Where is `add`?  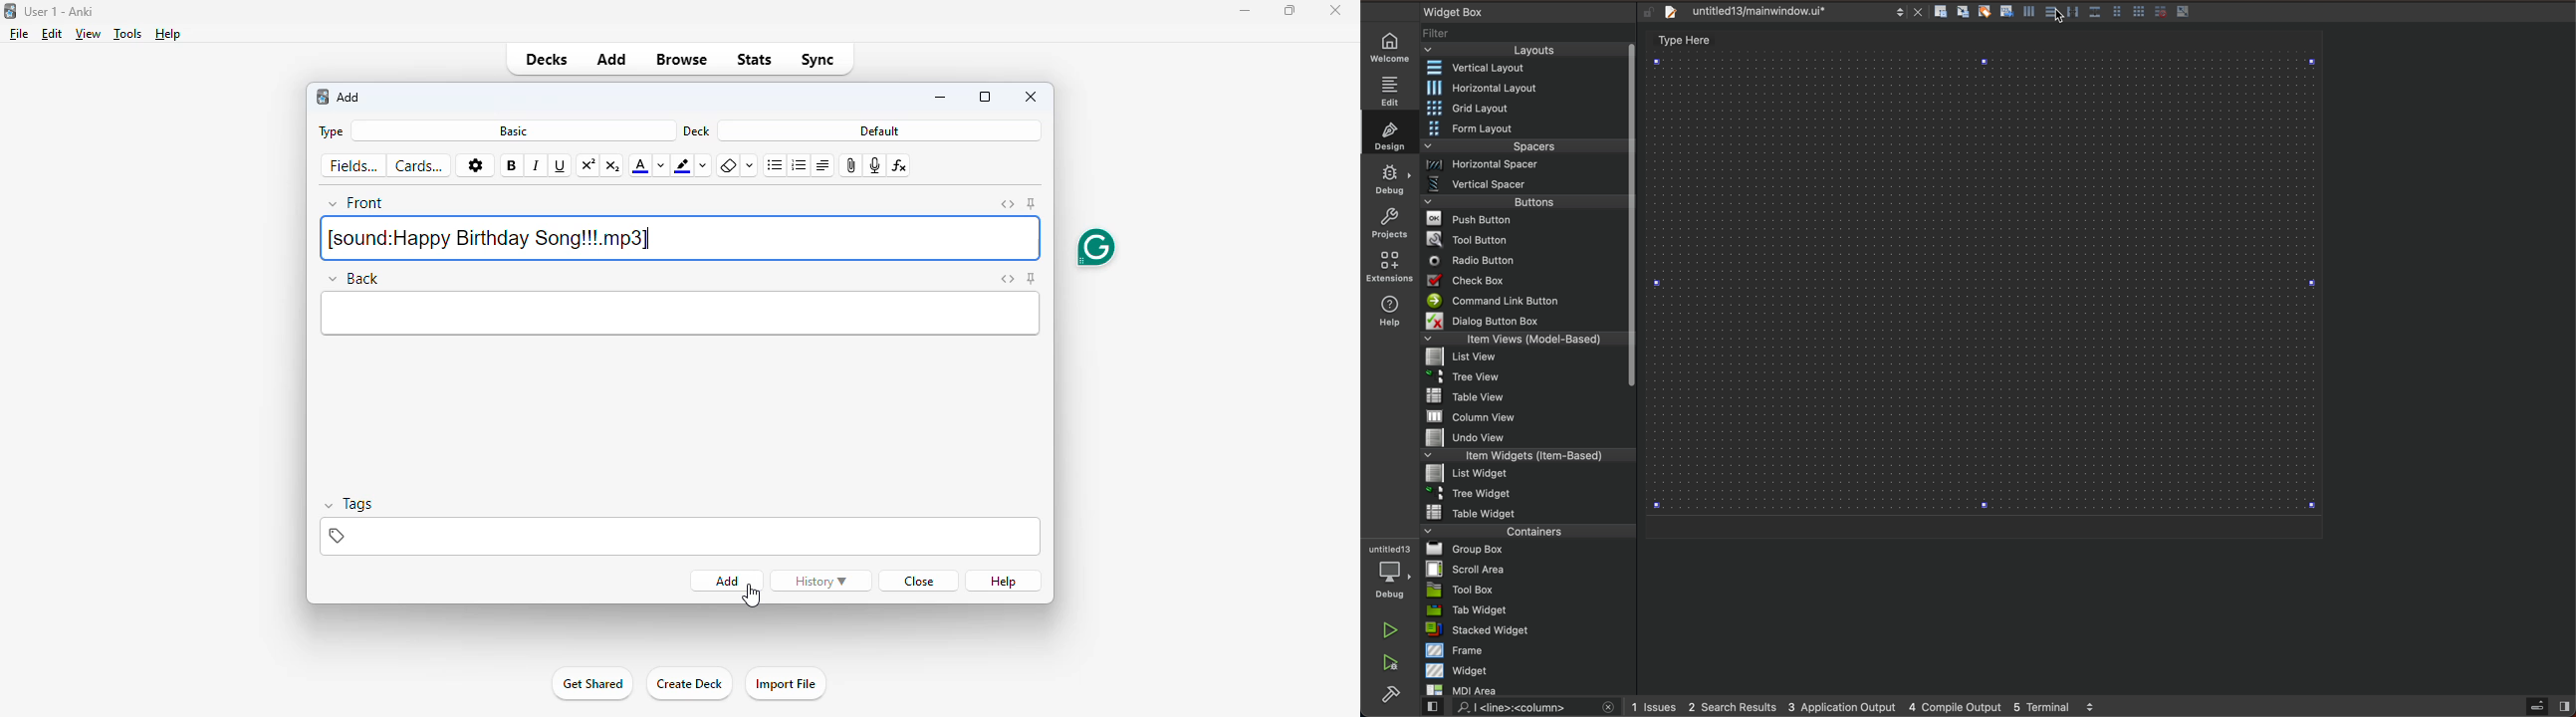
add is located at coordinates (727, 581).